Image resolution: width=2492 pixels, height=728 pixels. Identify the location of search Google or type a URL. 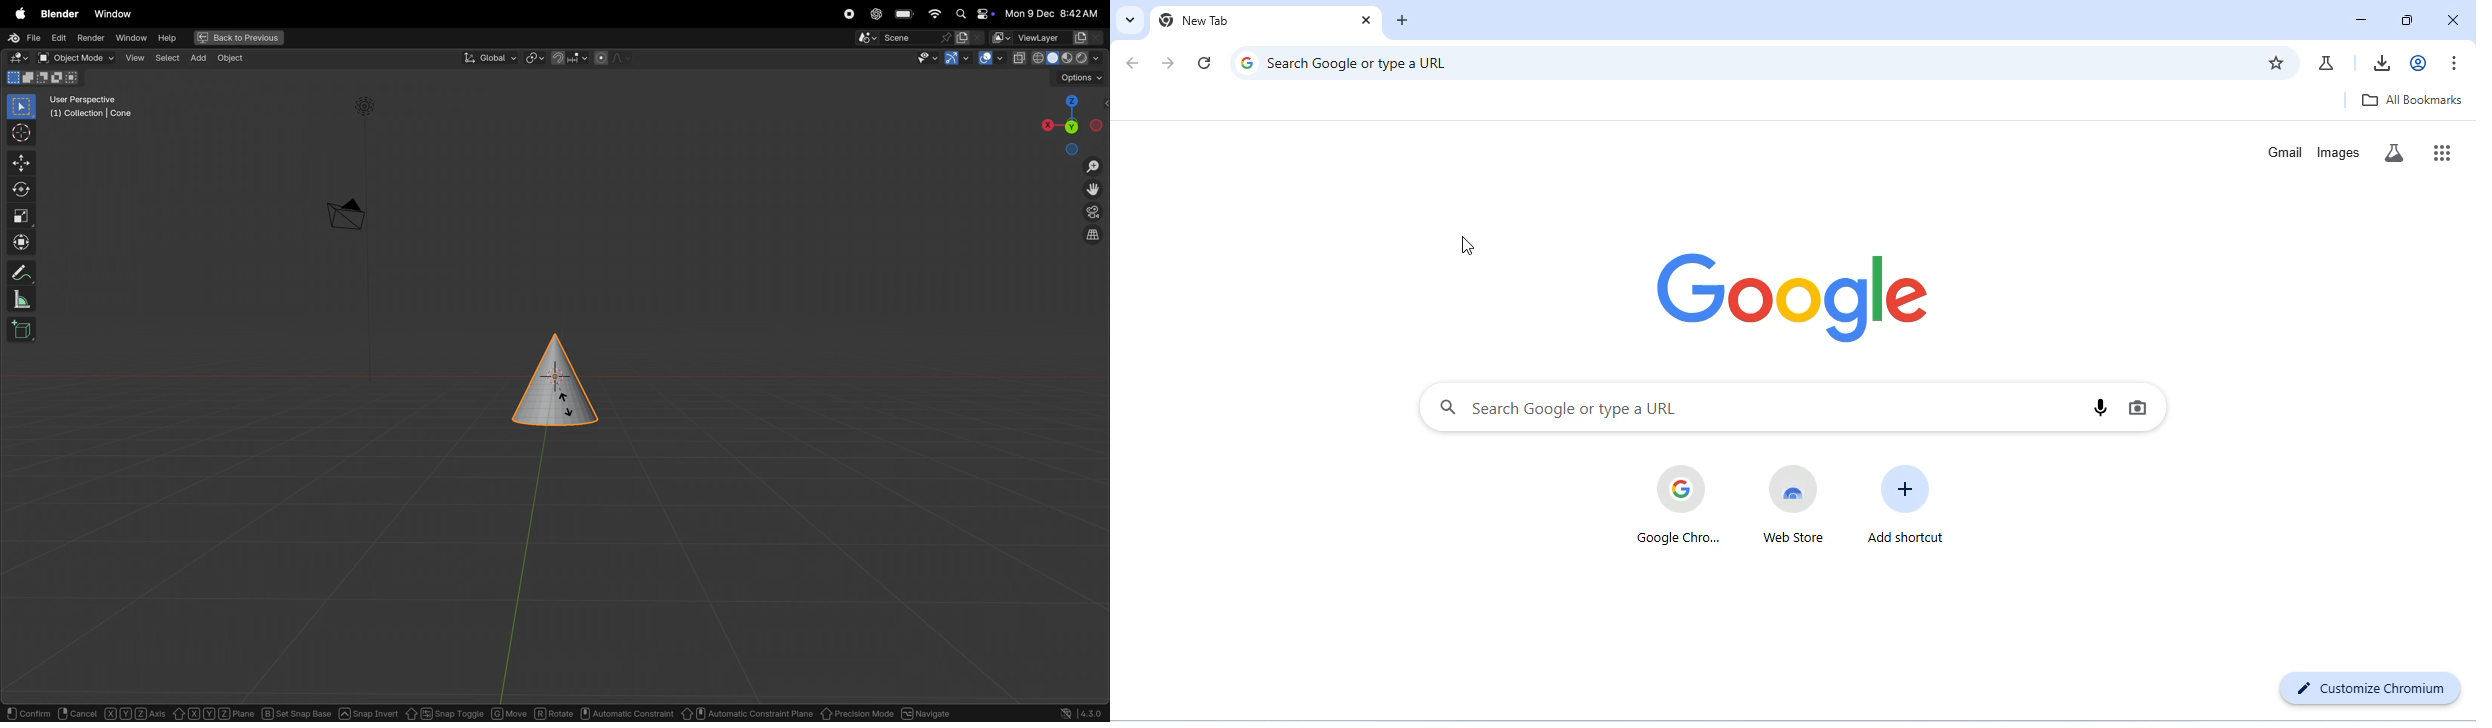
(1756, 408).